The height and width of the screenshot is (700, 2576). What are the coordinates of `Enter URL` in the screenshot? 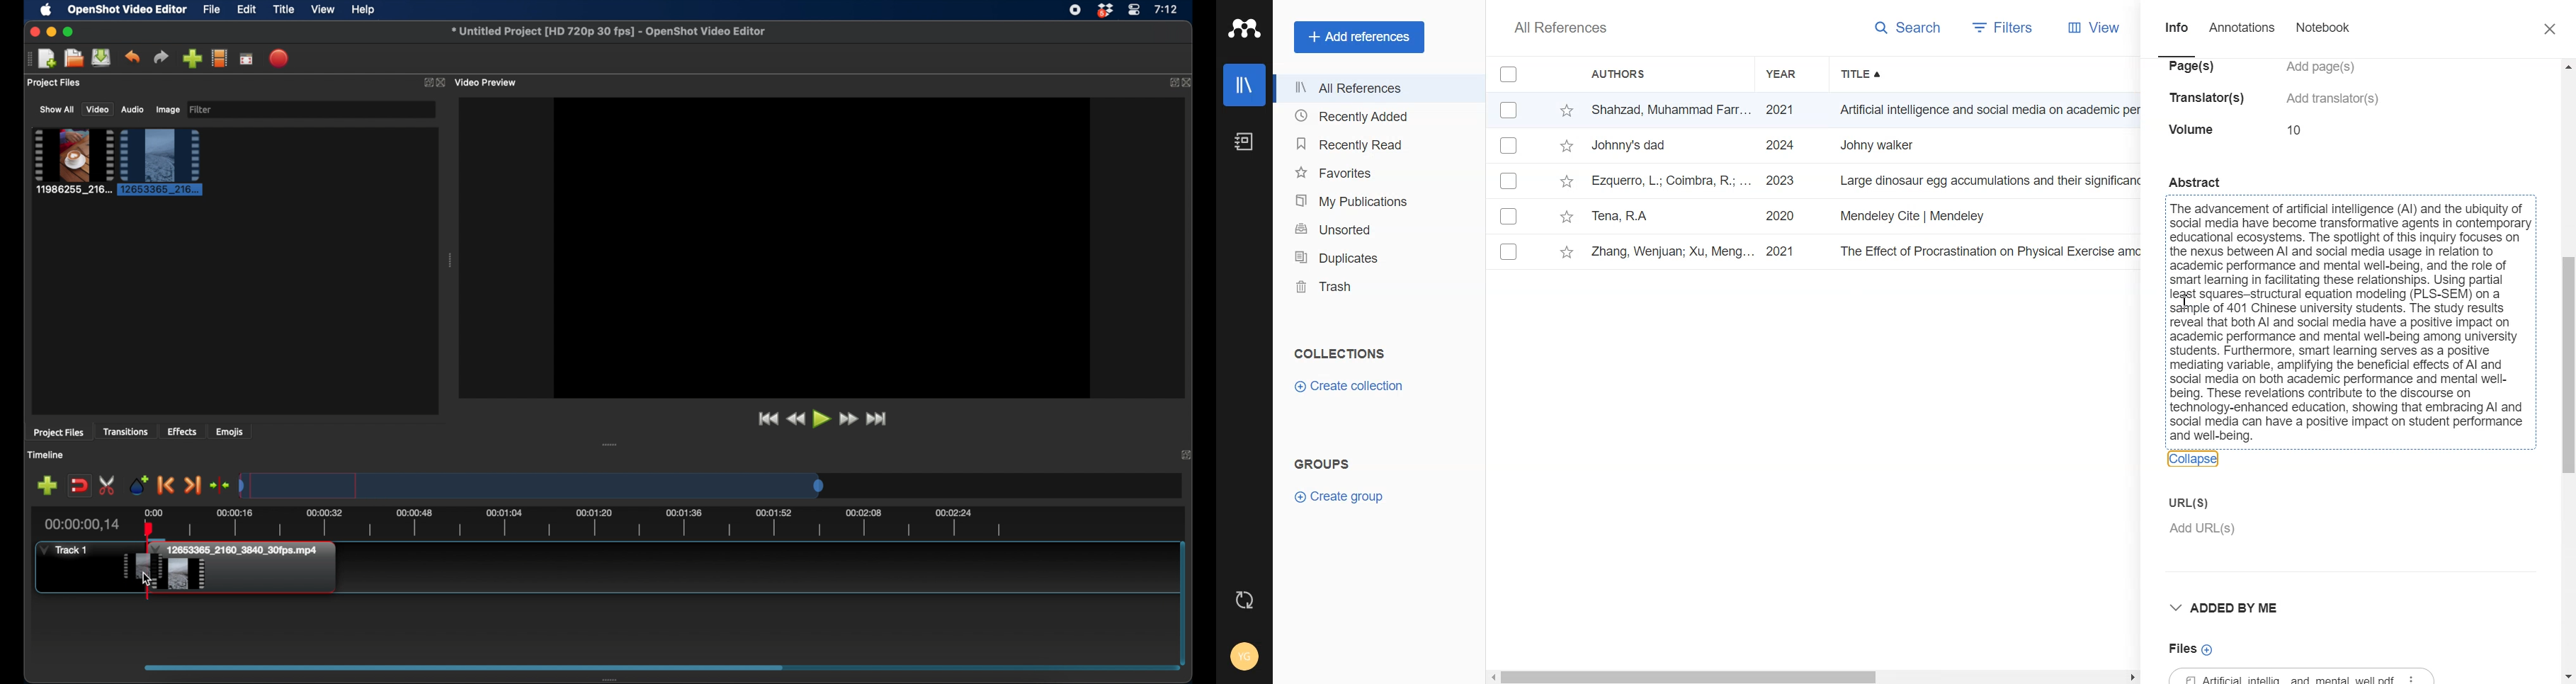 It's located at (2191, 501).